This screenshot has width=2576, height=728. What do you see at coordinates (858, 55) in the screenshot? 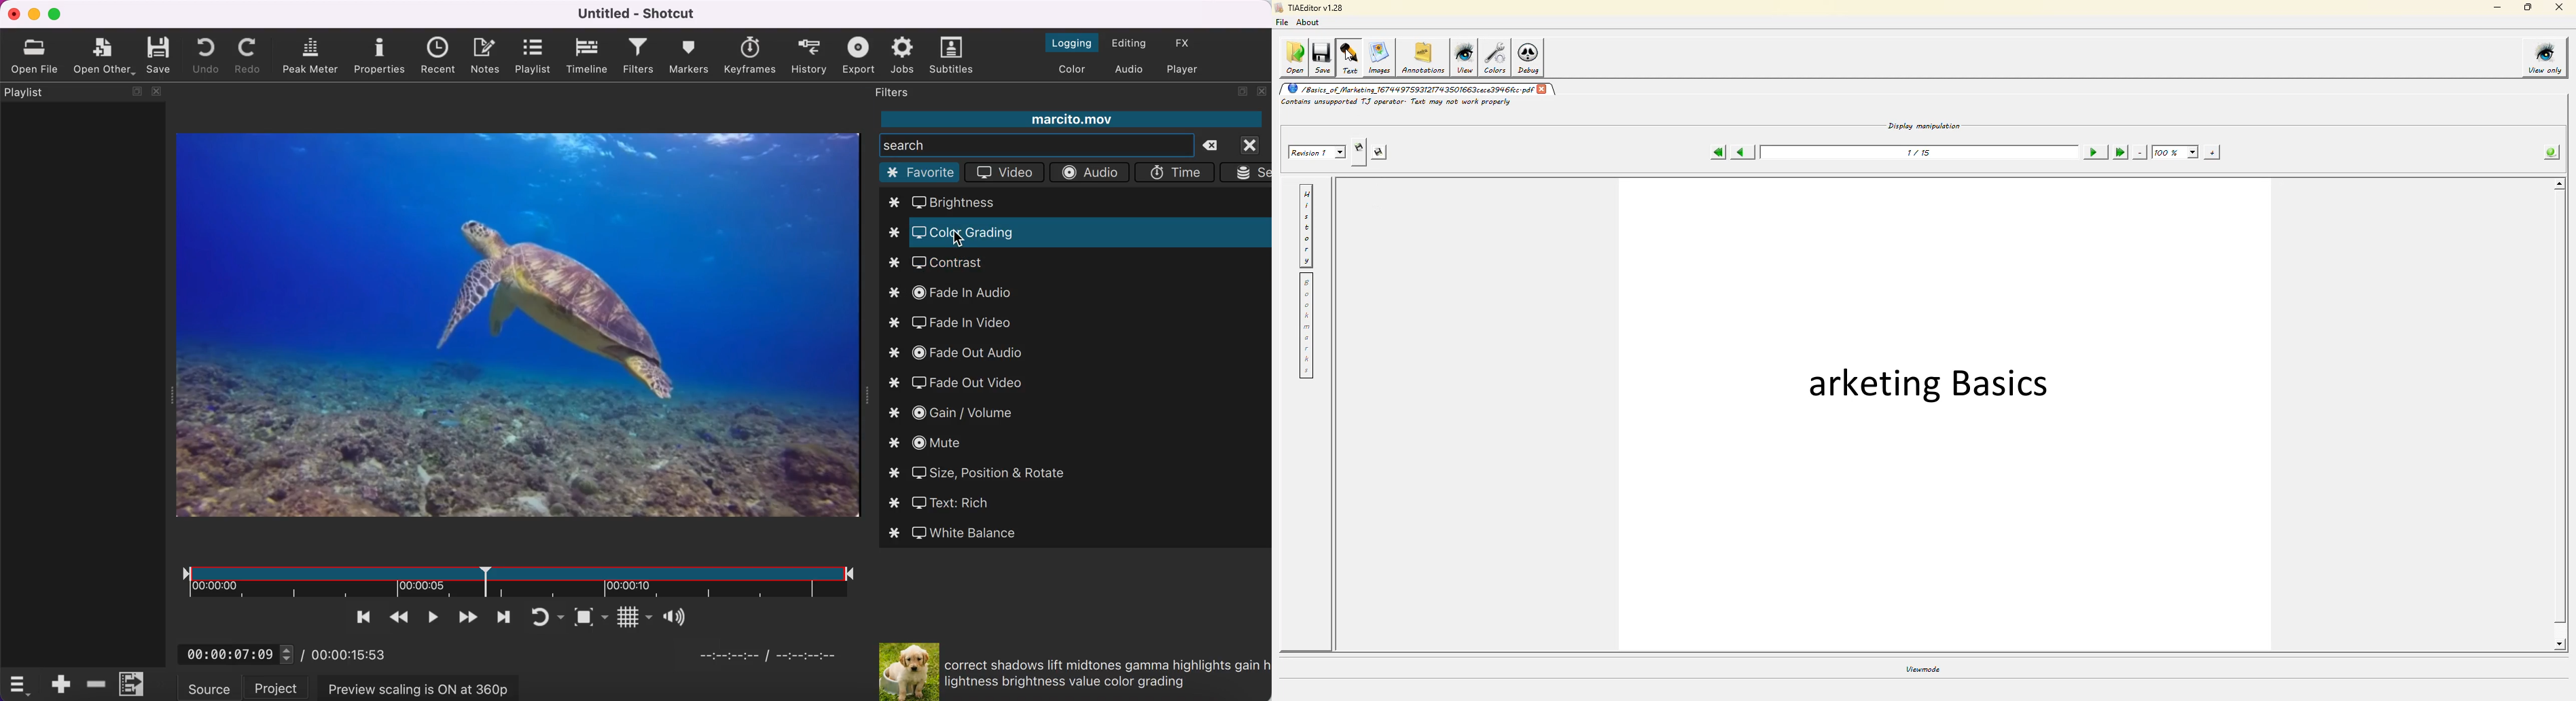
I see `export` at bounding box center [858, 55].